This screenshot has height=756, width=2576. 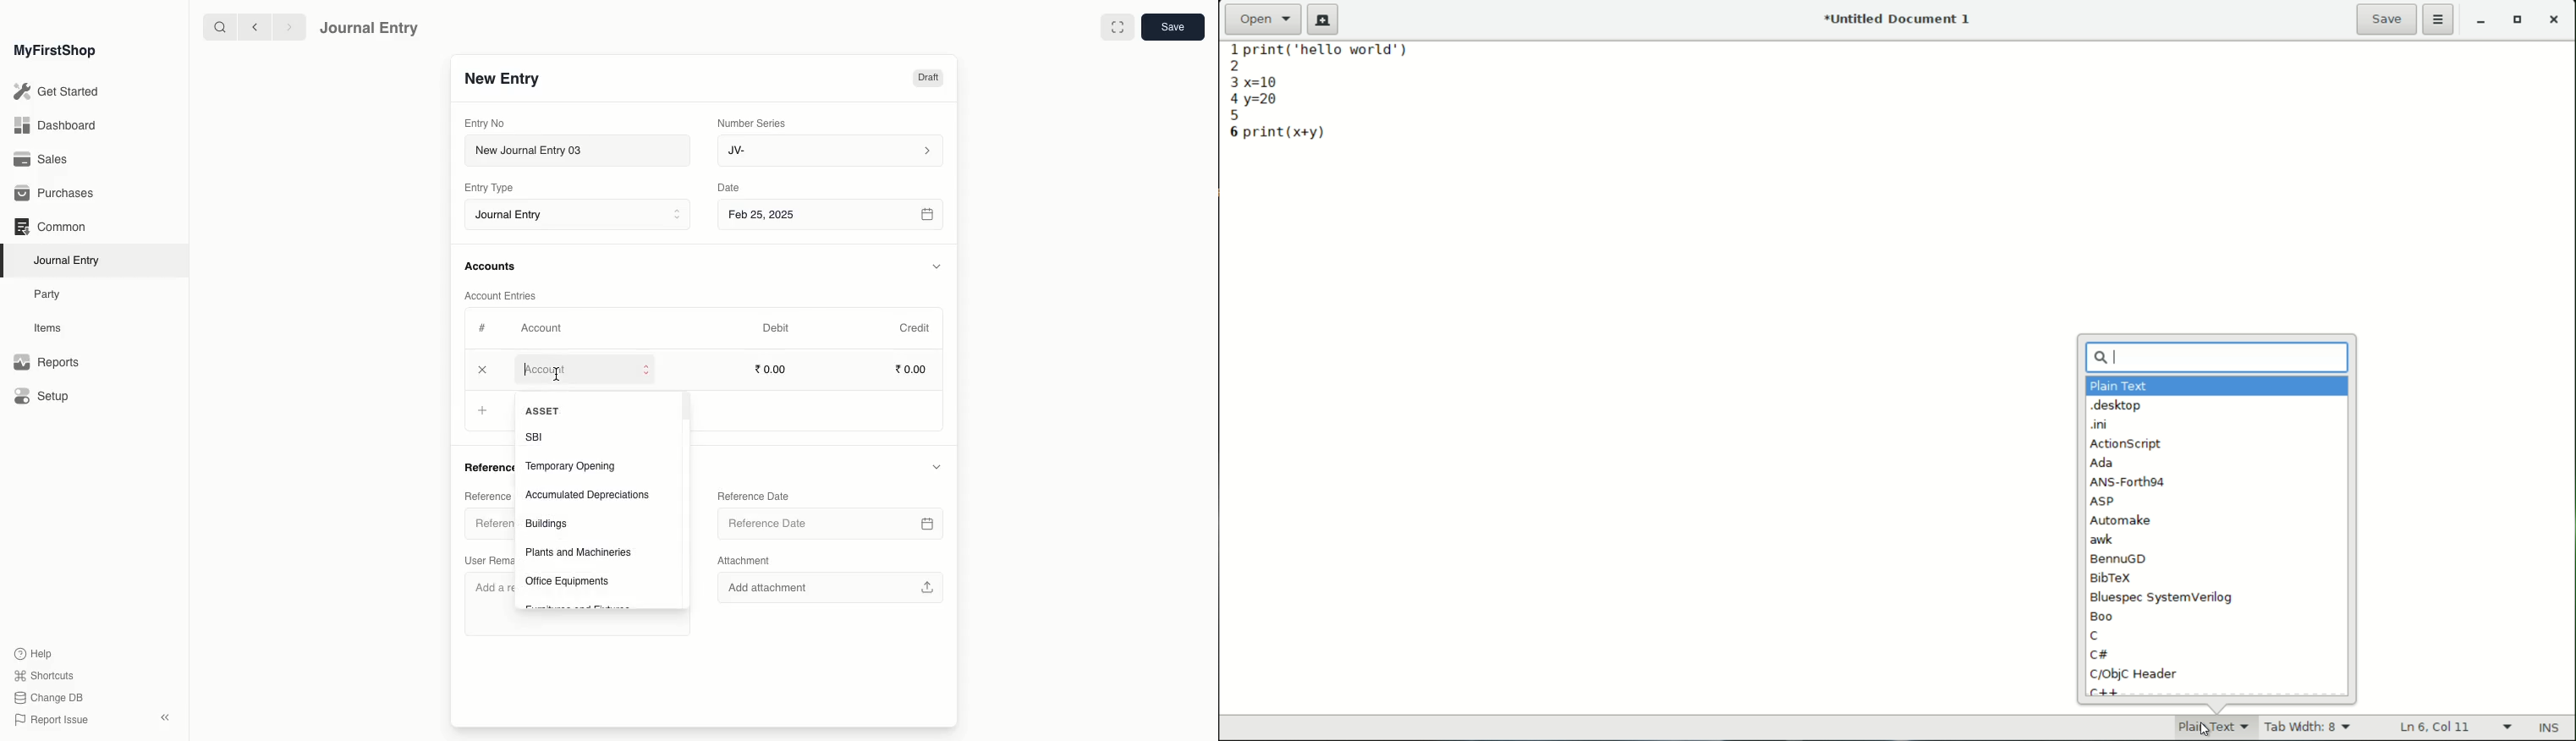 What do you see at coordinates (571, 581) in the screenshot?
I see `Office Equipments` at bounding box center [571, 581].